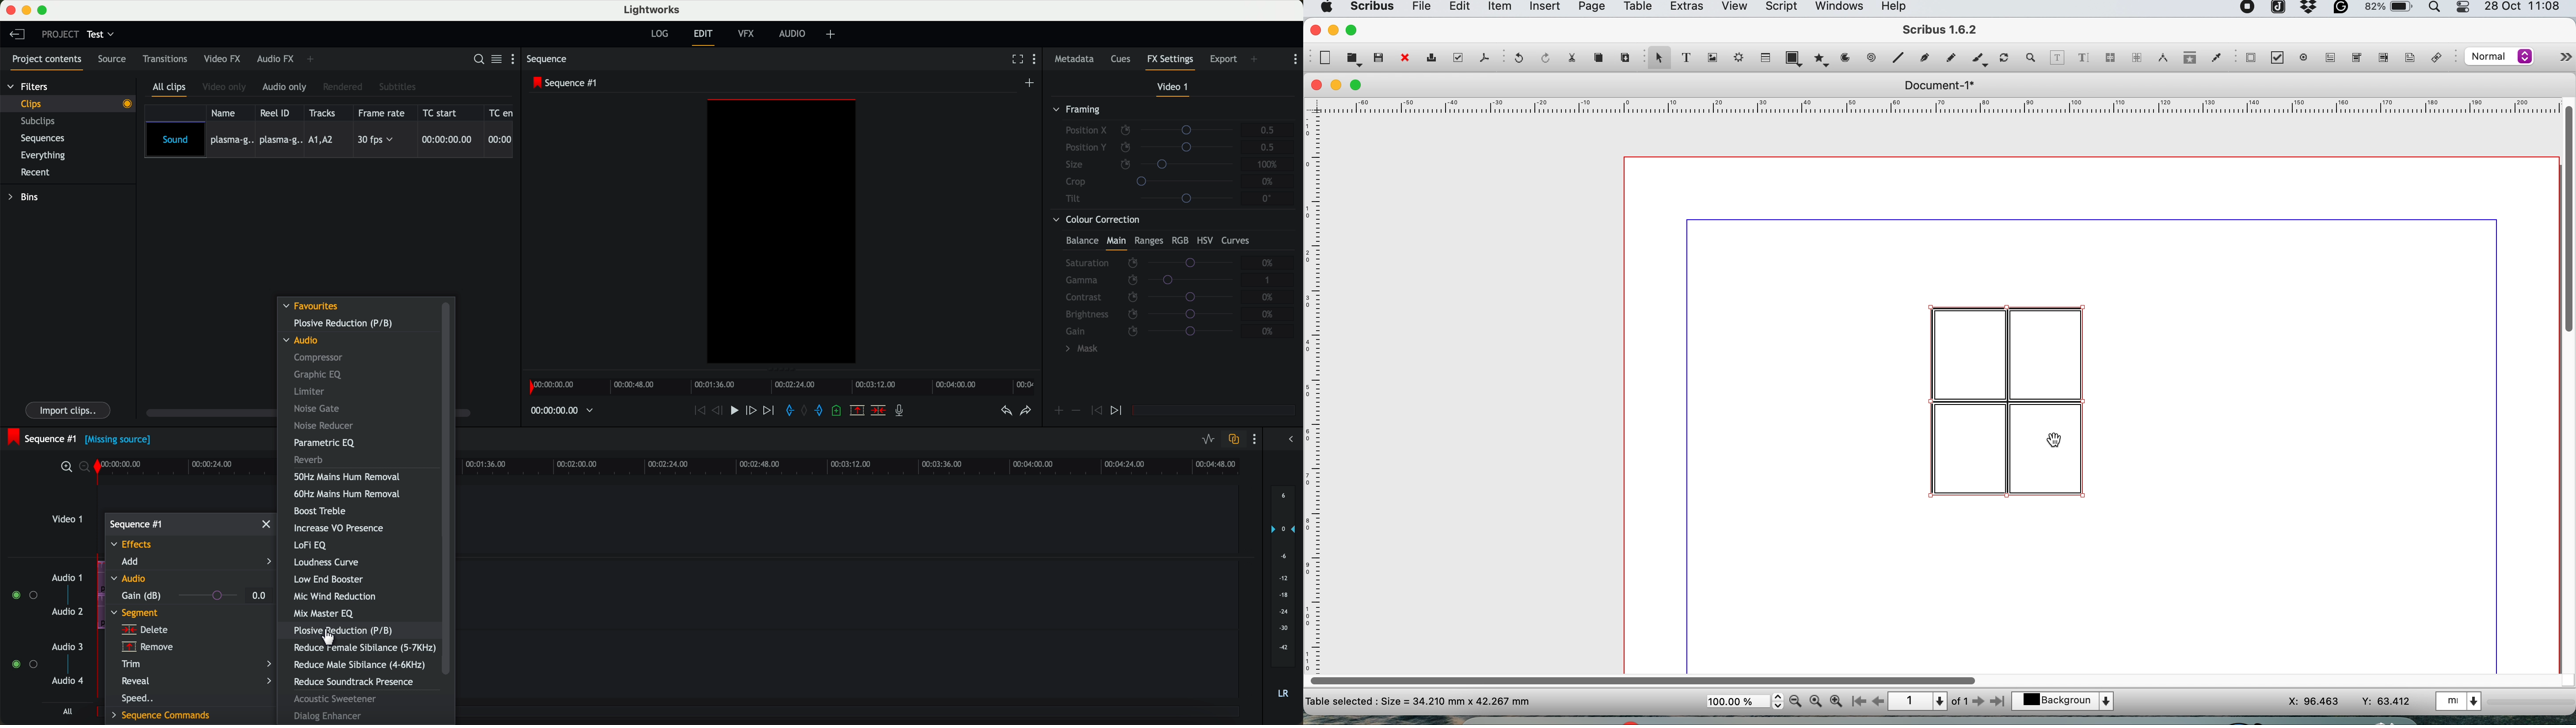 The width and height of the screenshot is (2576, 728). I want to click on video only, so click(226, 87).